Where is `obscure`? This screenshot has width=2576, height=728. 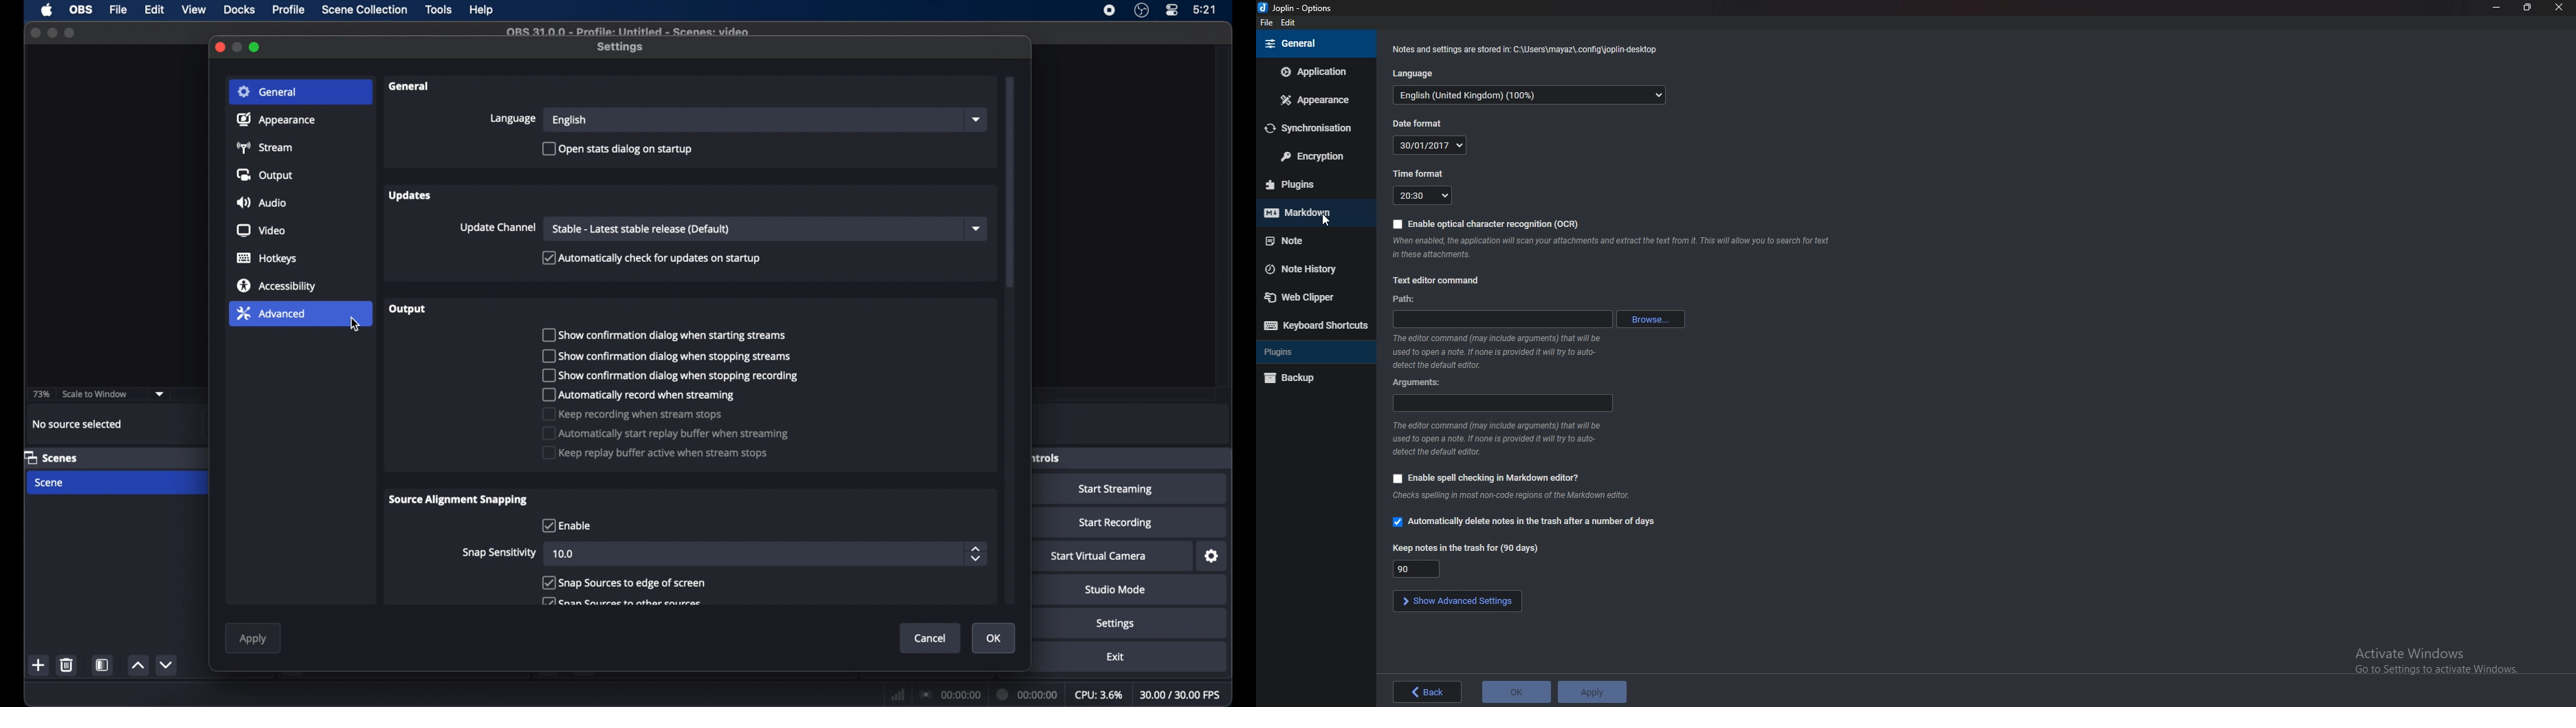
obscure is located at coordinates (620, 600).